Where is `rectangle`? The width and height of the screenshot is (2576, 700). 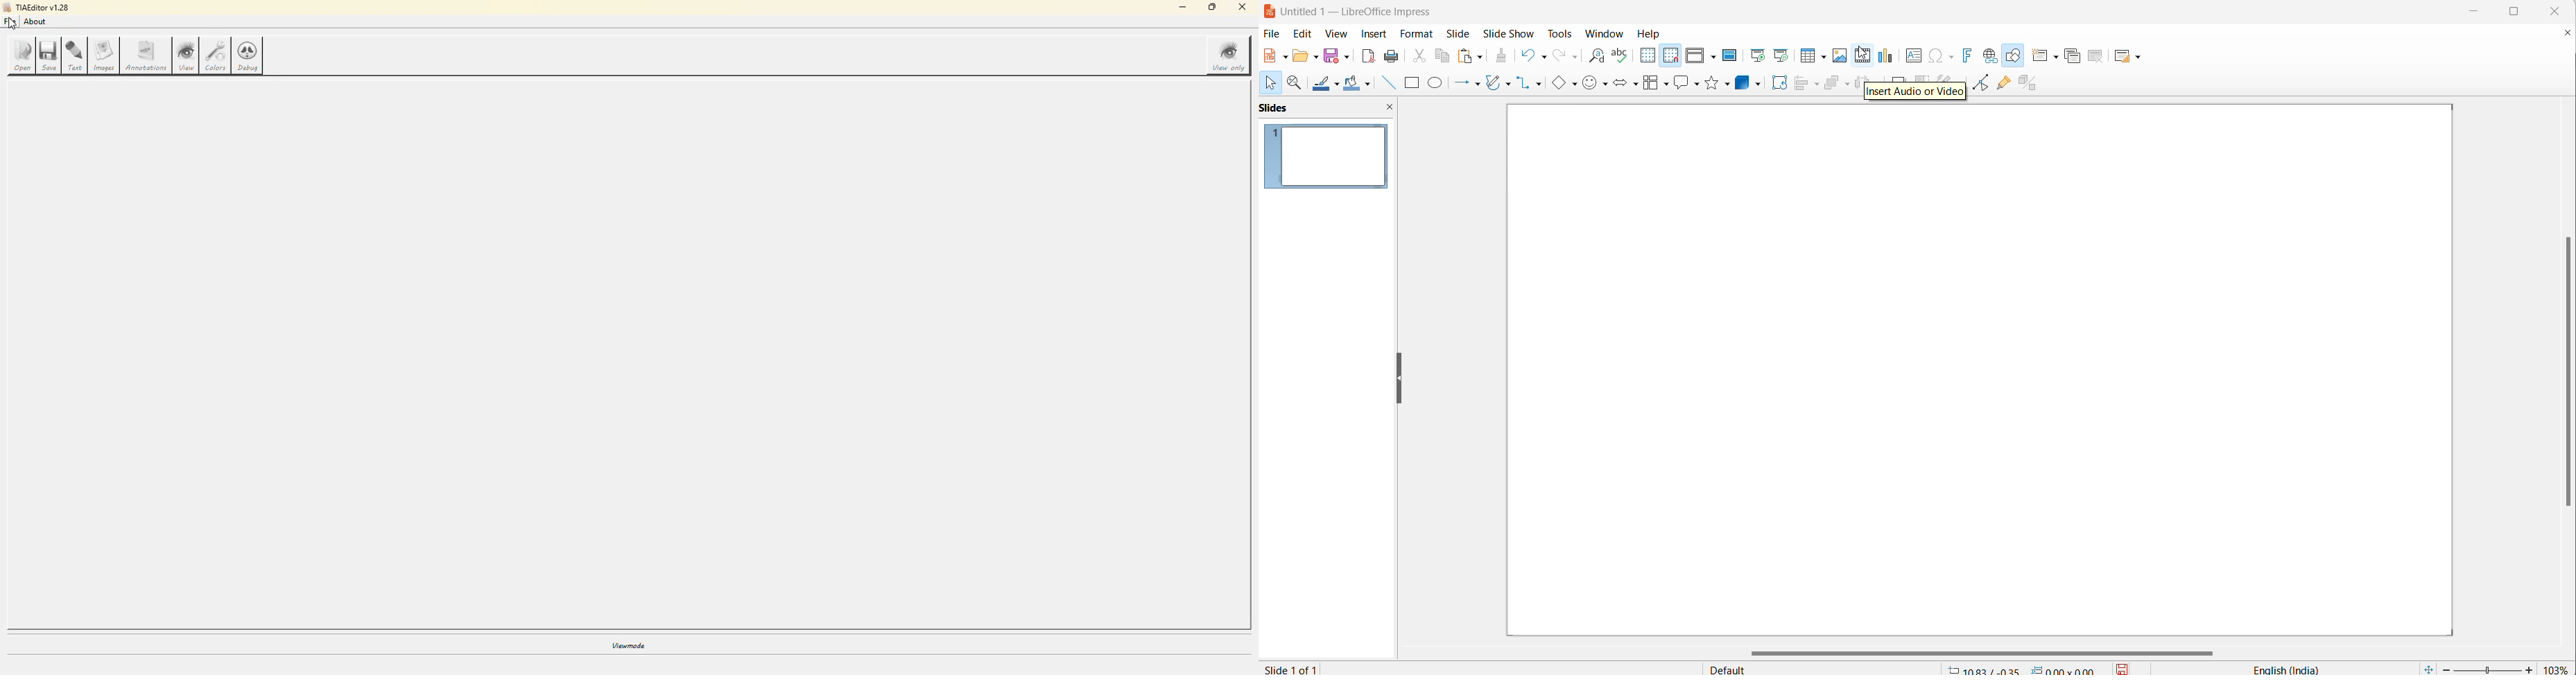
rectangle is located at coordinates (1410, 84).